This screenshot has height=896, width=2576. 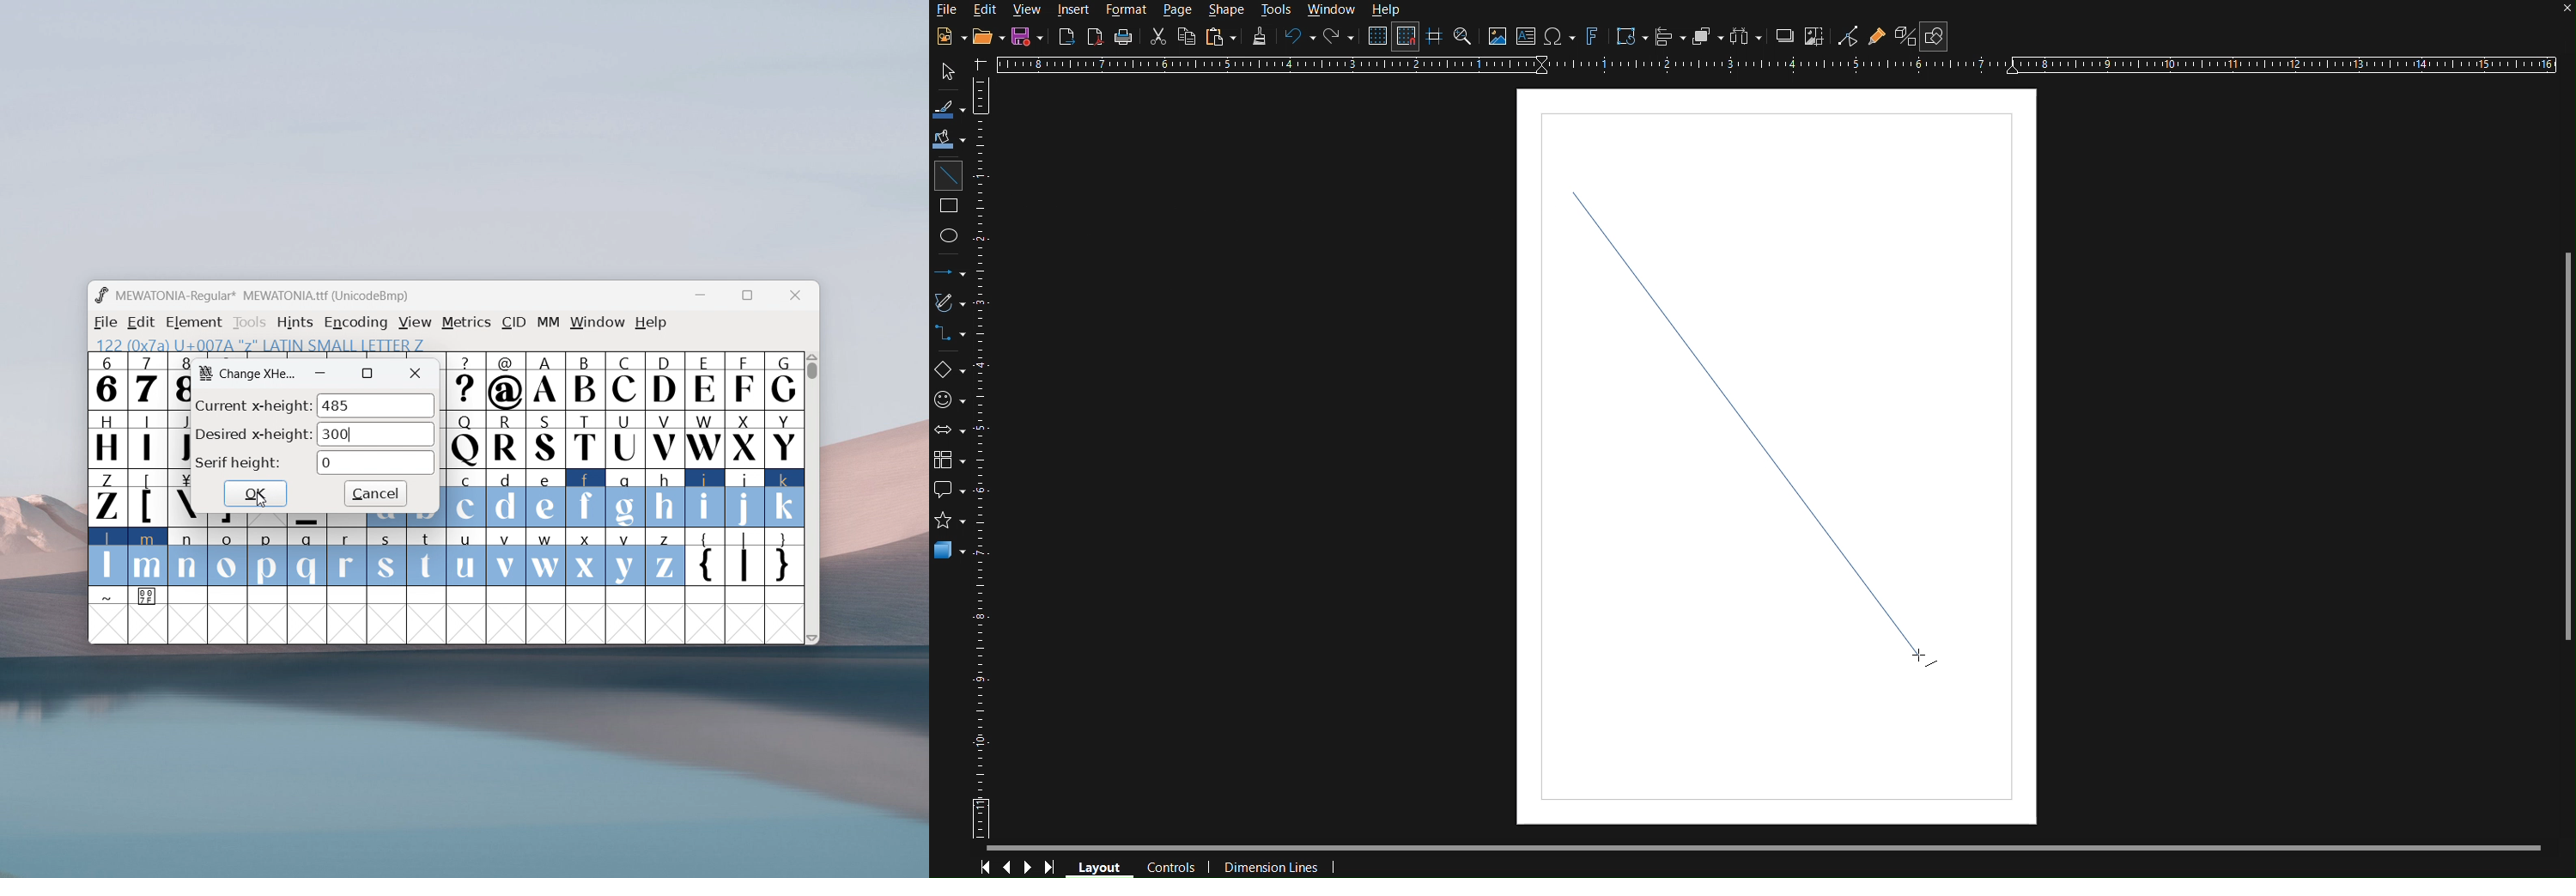 What do you see at coordinates (255, 493) in the screenshot?
I see `ok` at bounding box center [255, 493].